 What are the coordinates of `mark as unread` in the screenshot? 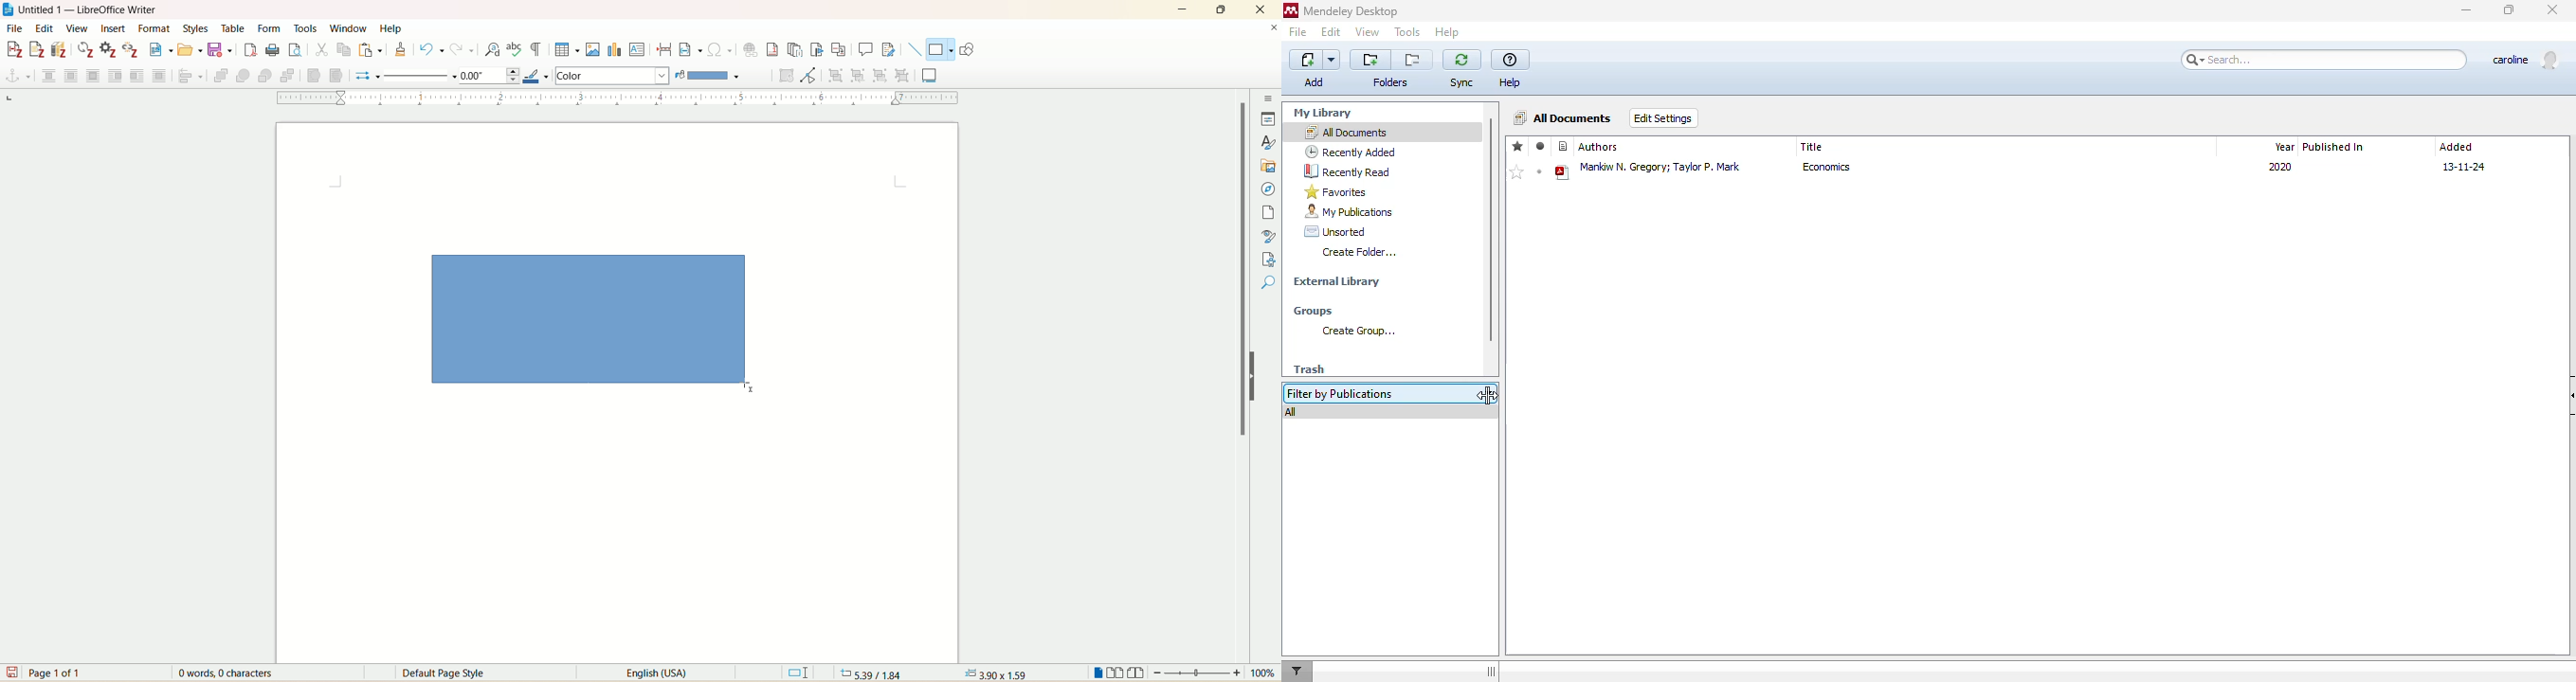 It's located at (1539, 171).